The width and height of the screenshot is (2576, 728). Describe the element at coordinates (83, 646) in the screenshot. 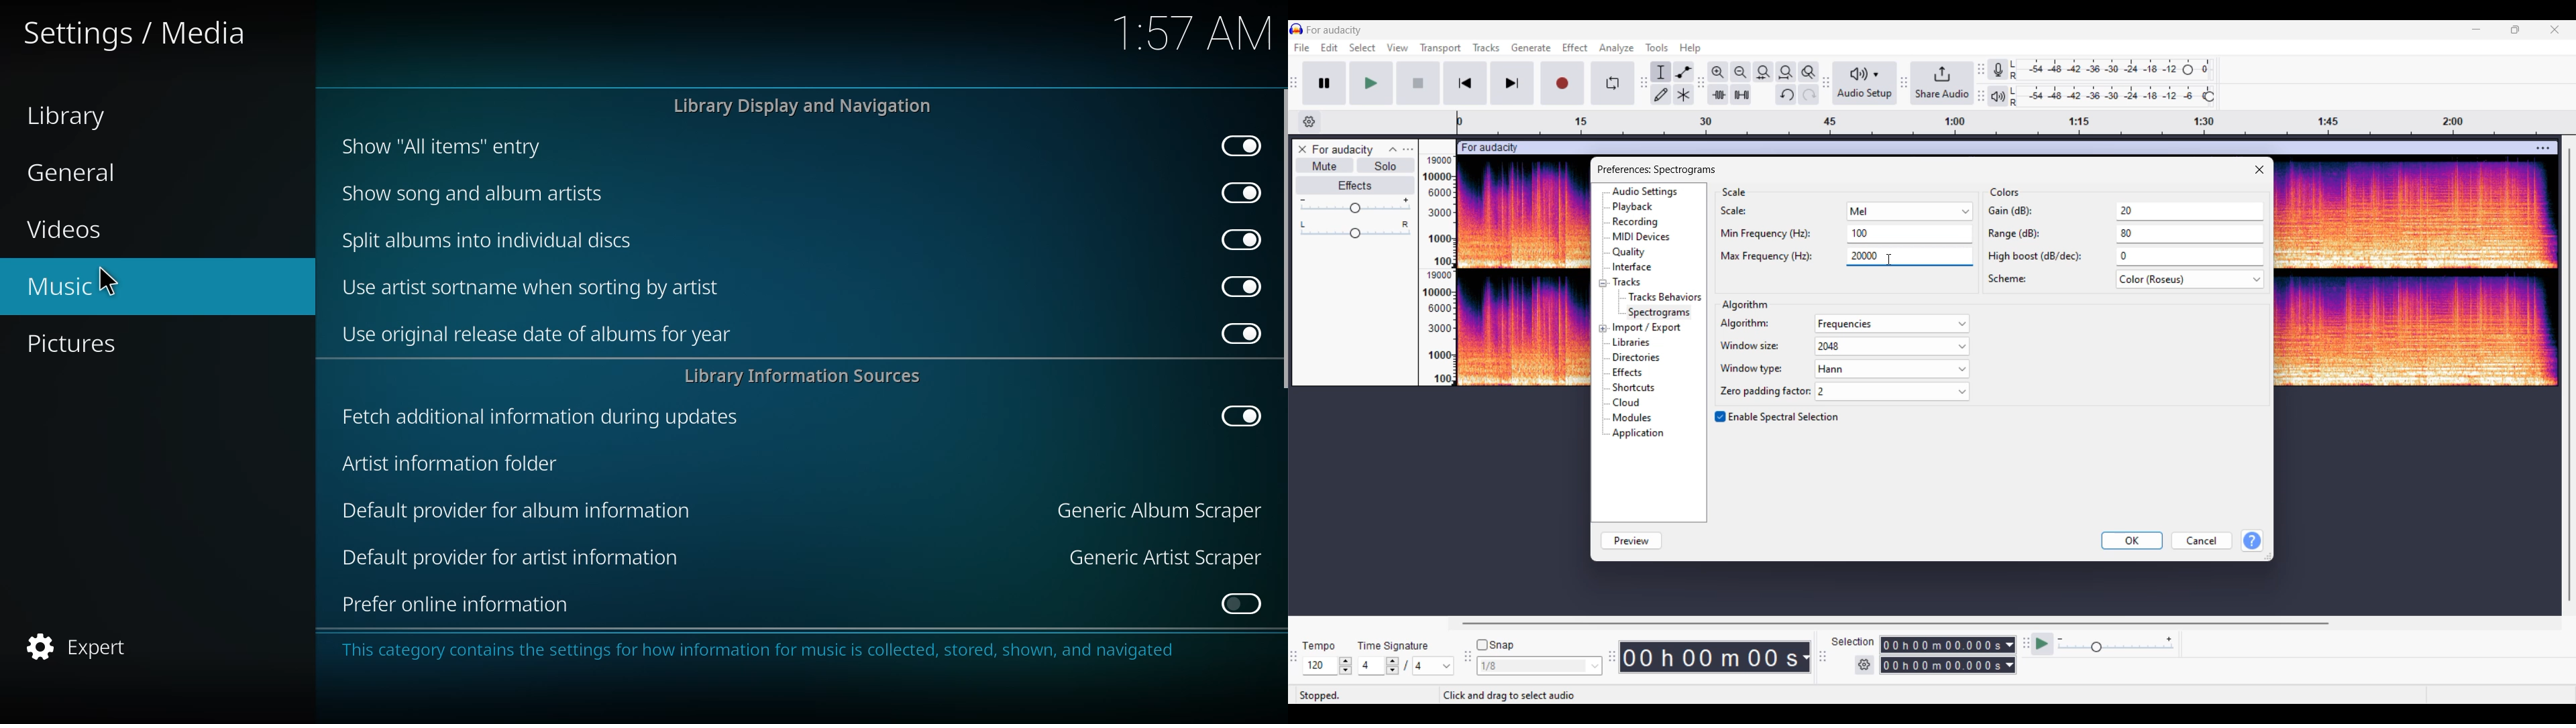

I see `expert` at that location.